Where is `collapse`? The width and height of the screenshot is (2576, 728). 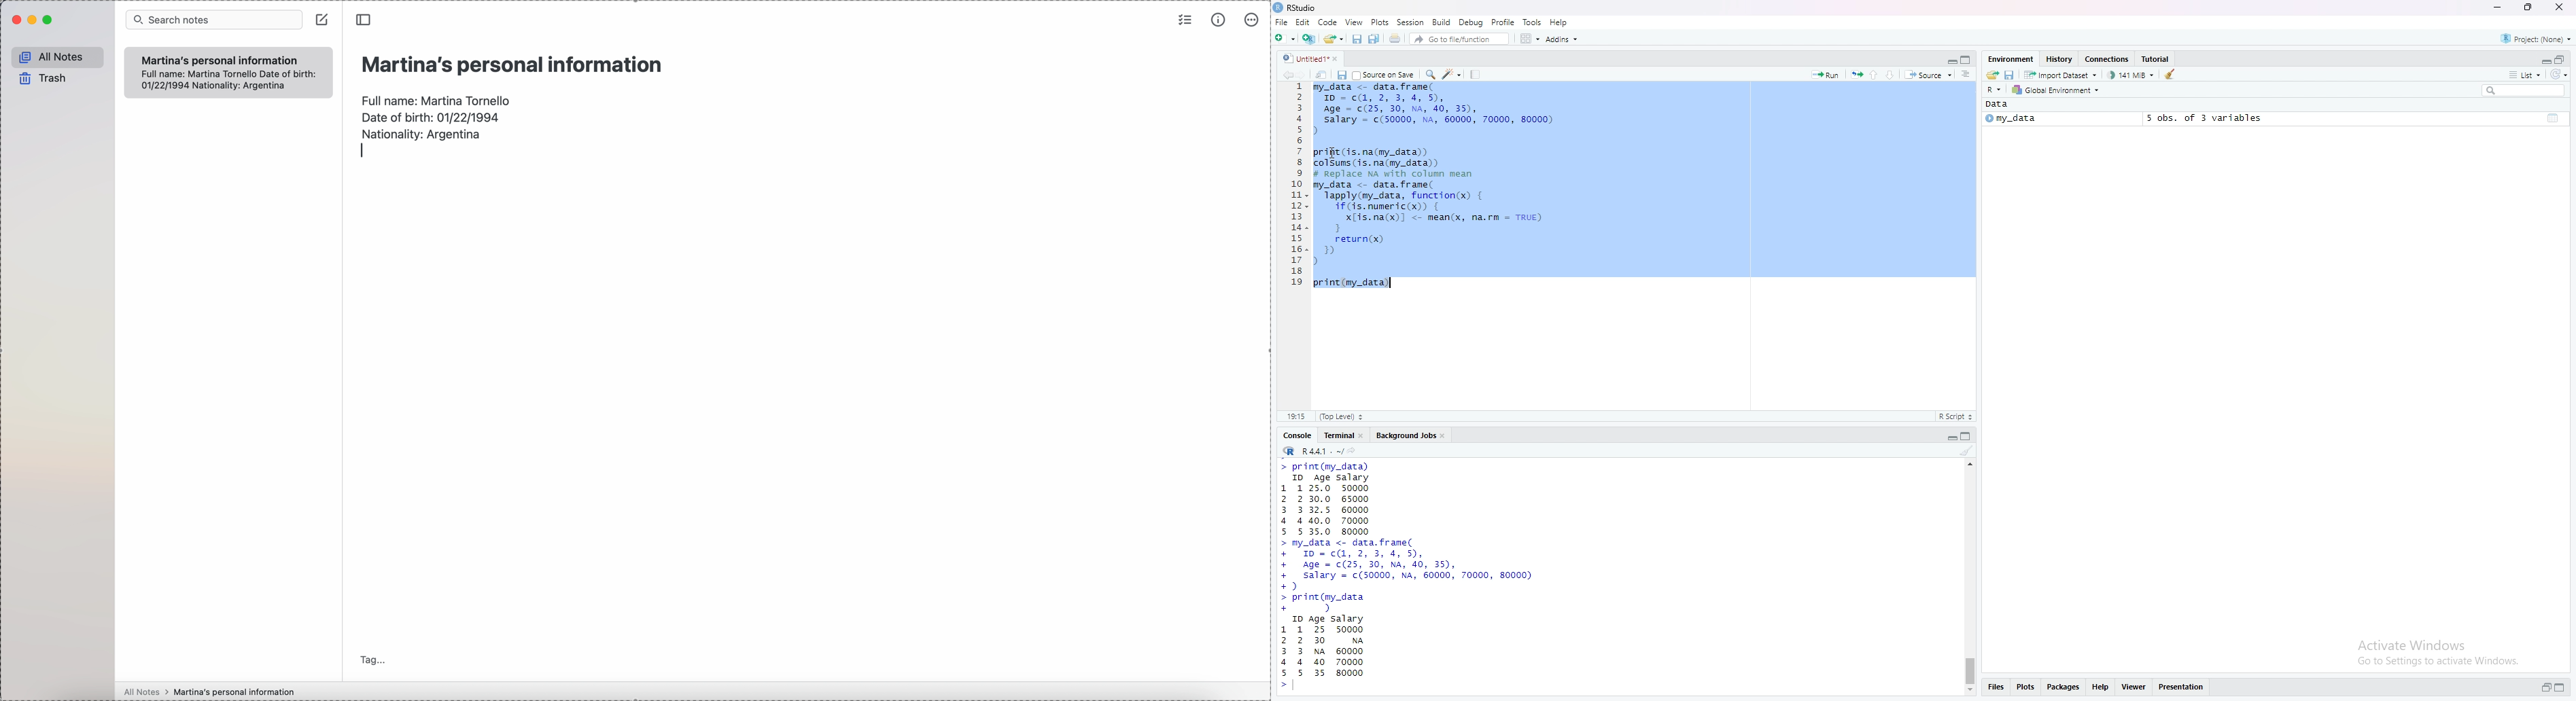
collapse is located at coordinates (2563, 688).